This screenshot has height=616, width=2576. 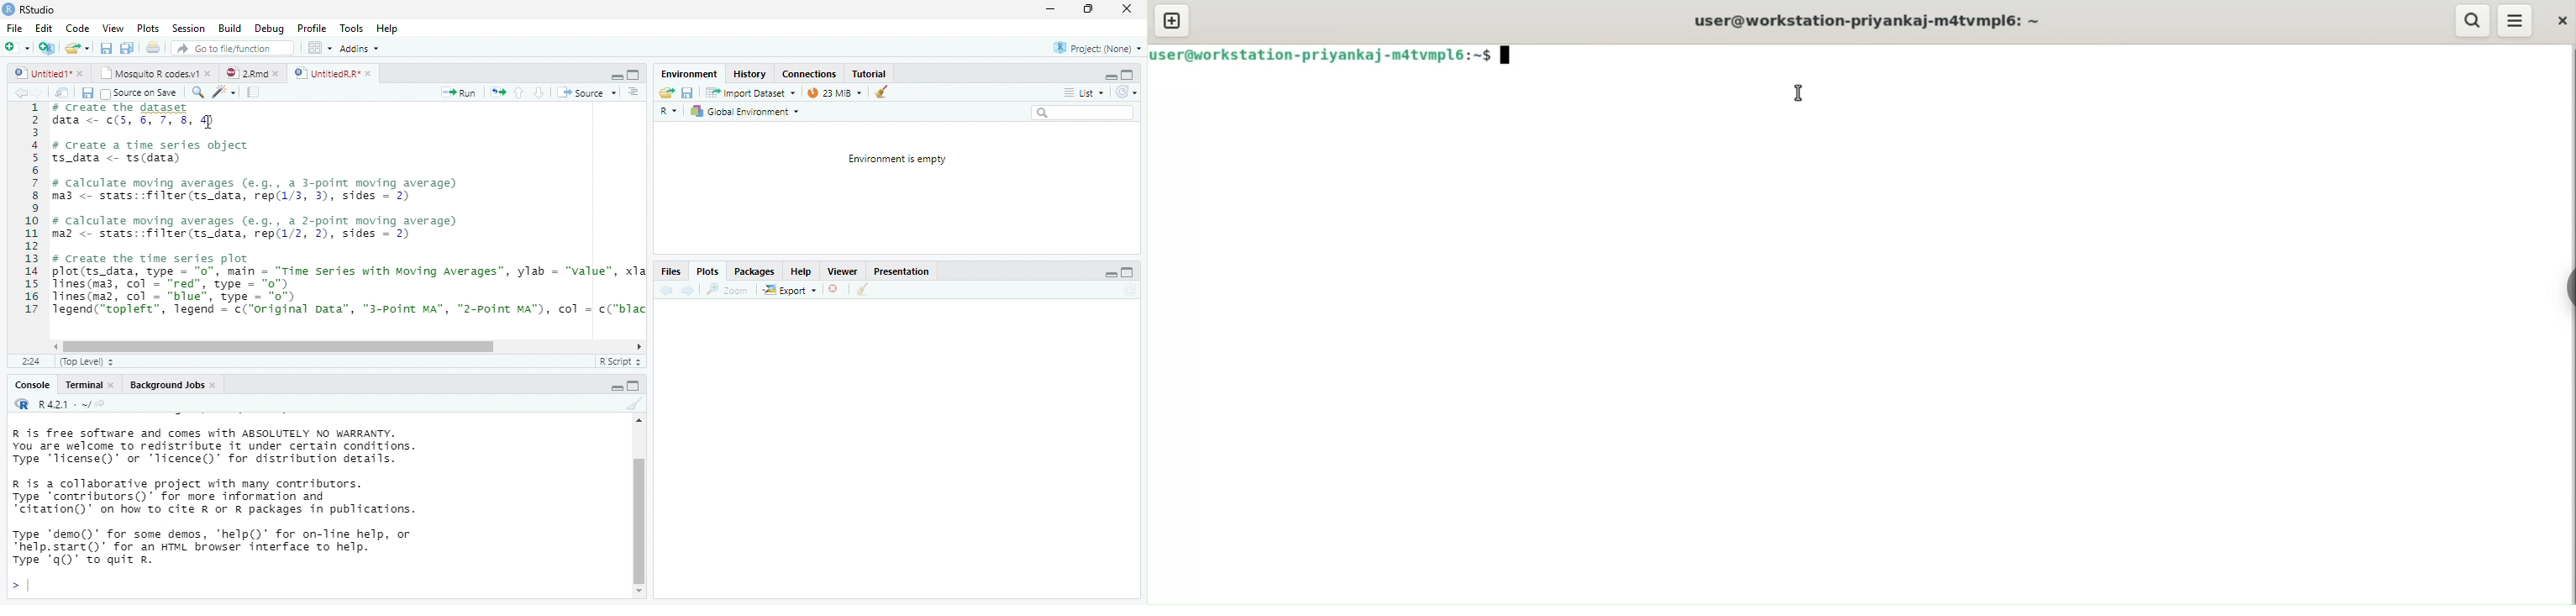 What do you see at coordinates (312, 29) in the screenshot?
I see `Profile` at bounding box center [312, 29].